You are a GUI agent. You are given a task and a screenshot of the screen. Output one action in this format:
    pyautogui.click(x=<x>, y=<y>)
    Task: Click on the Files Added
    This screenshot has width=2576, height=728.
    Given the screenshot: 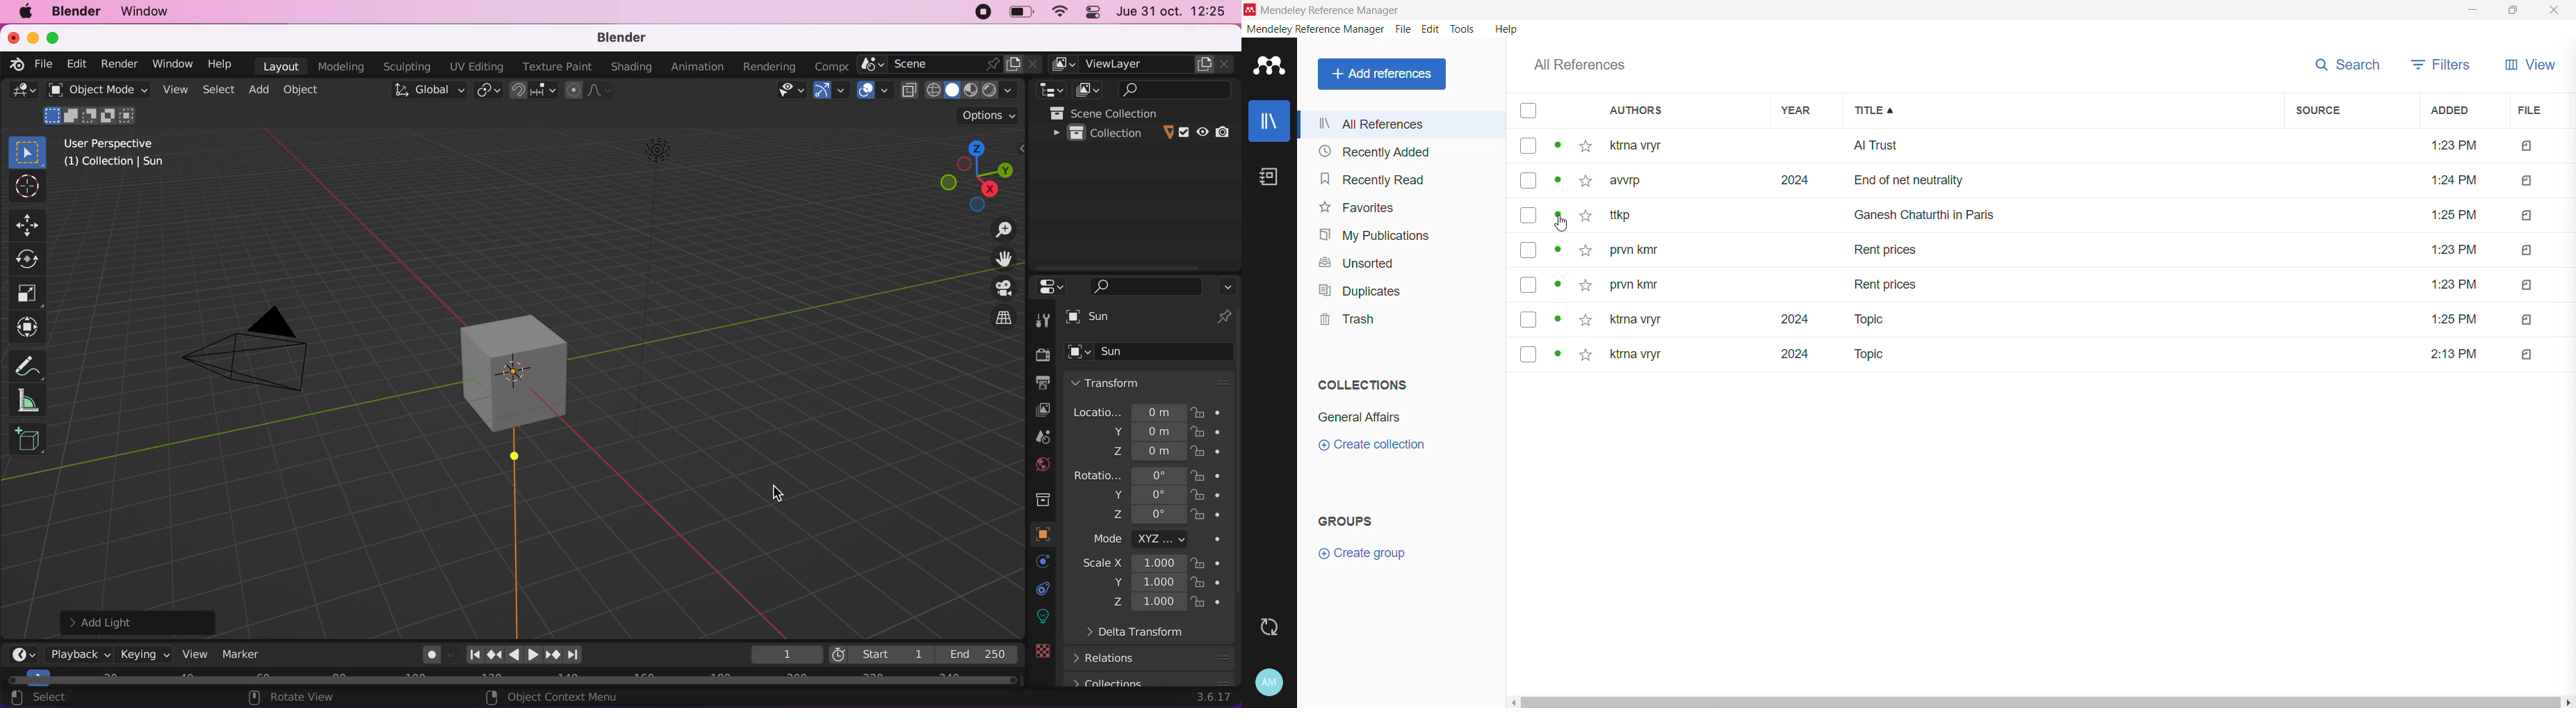 What is the action you would take?
    pyautogui.click(x=2536, y=248)
    